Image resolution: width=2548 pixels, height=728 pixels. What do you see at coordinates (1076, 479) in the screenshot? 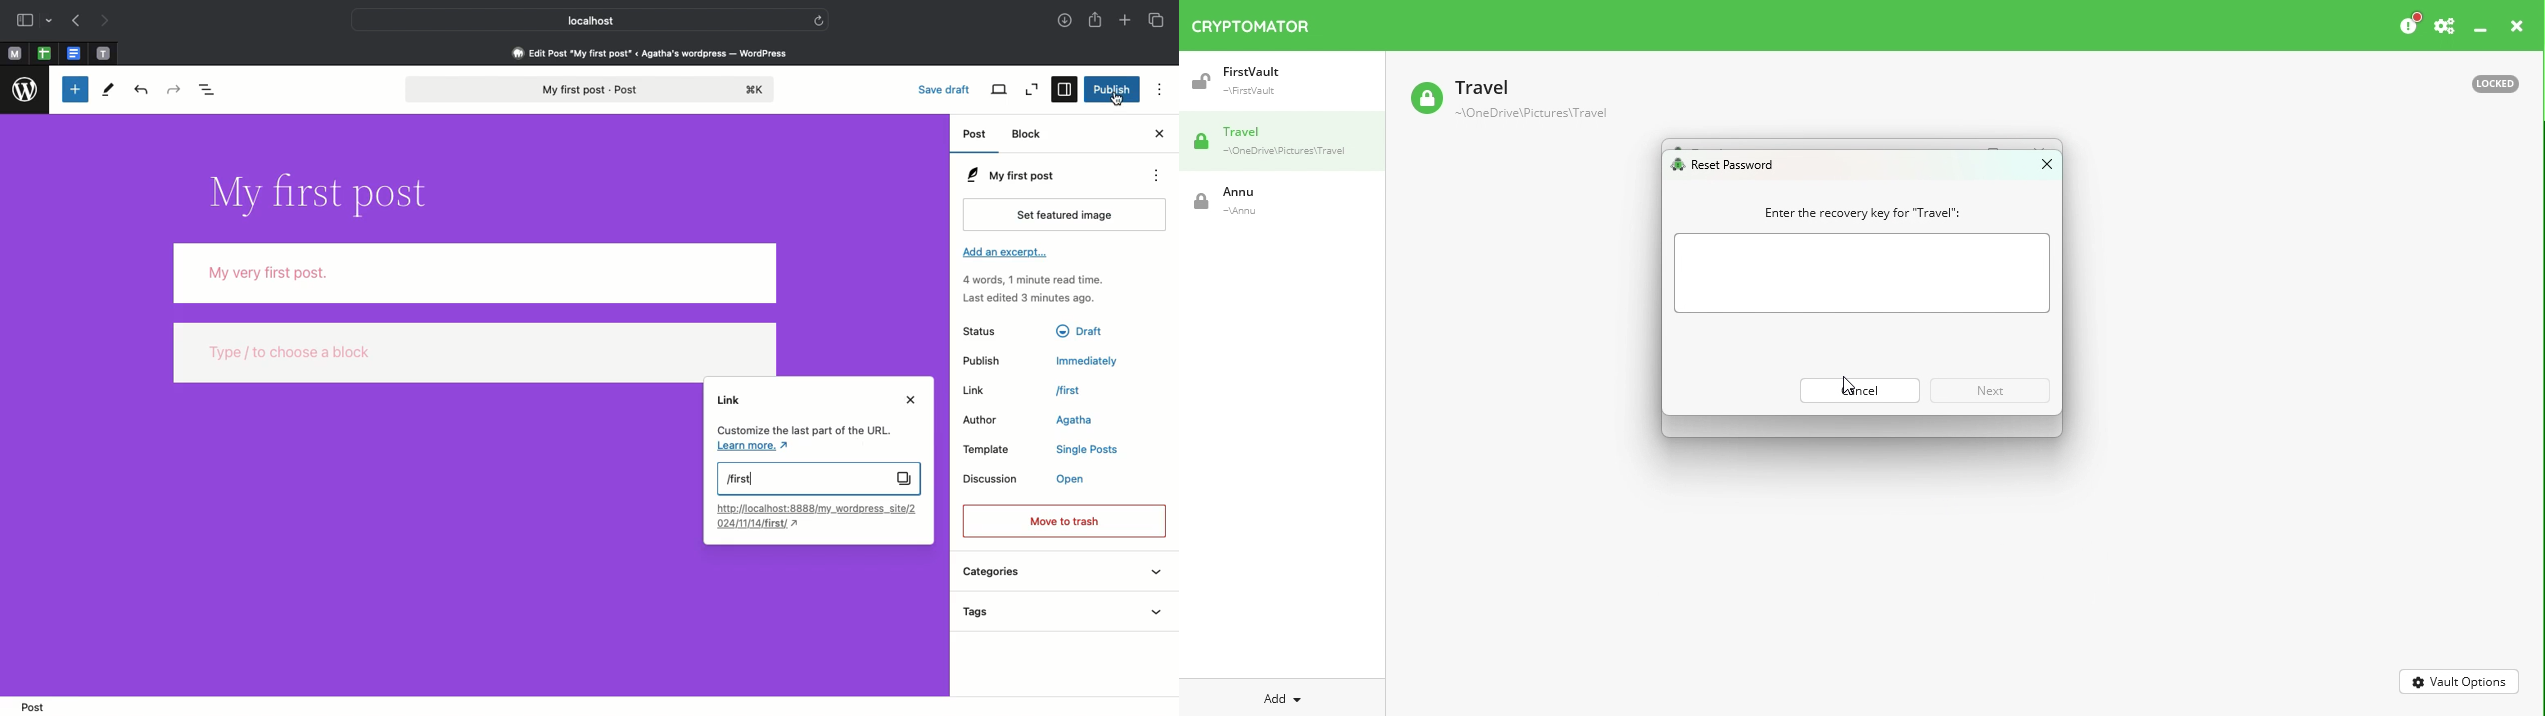
I see `Open` at bounding box center [1076, 479].